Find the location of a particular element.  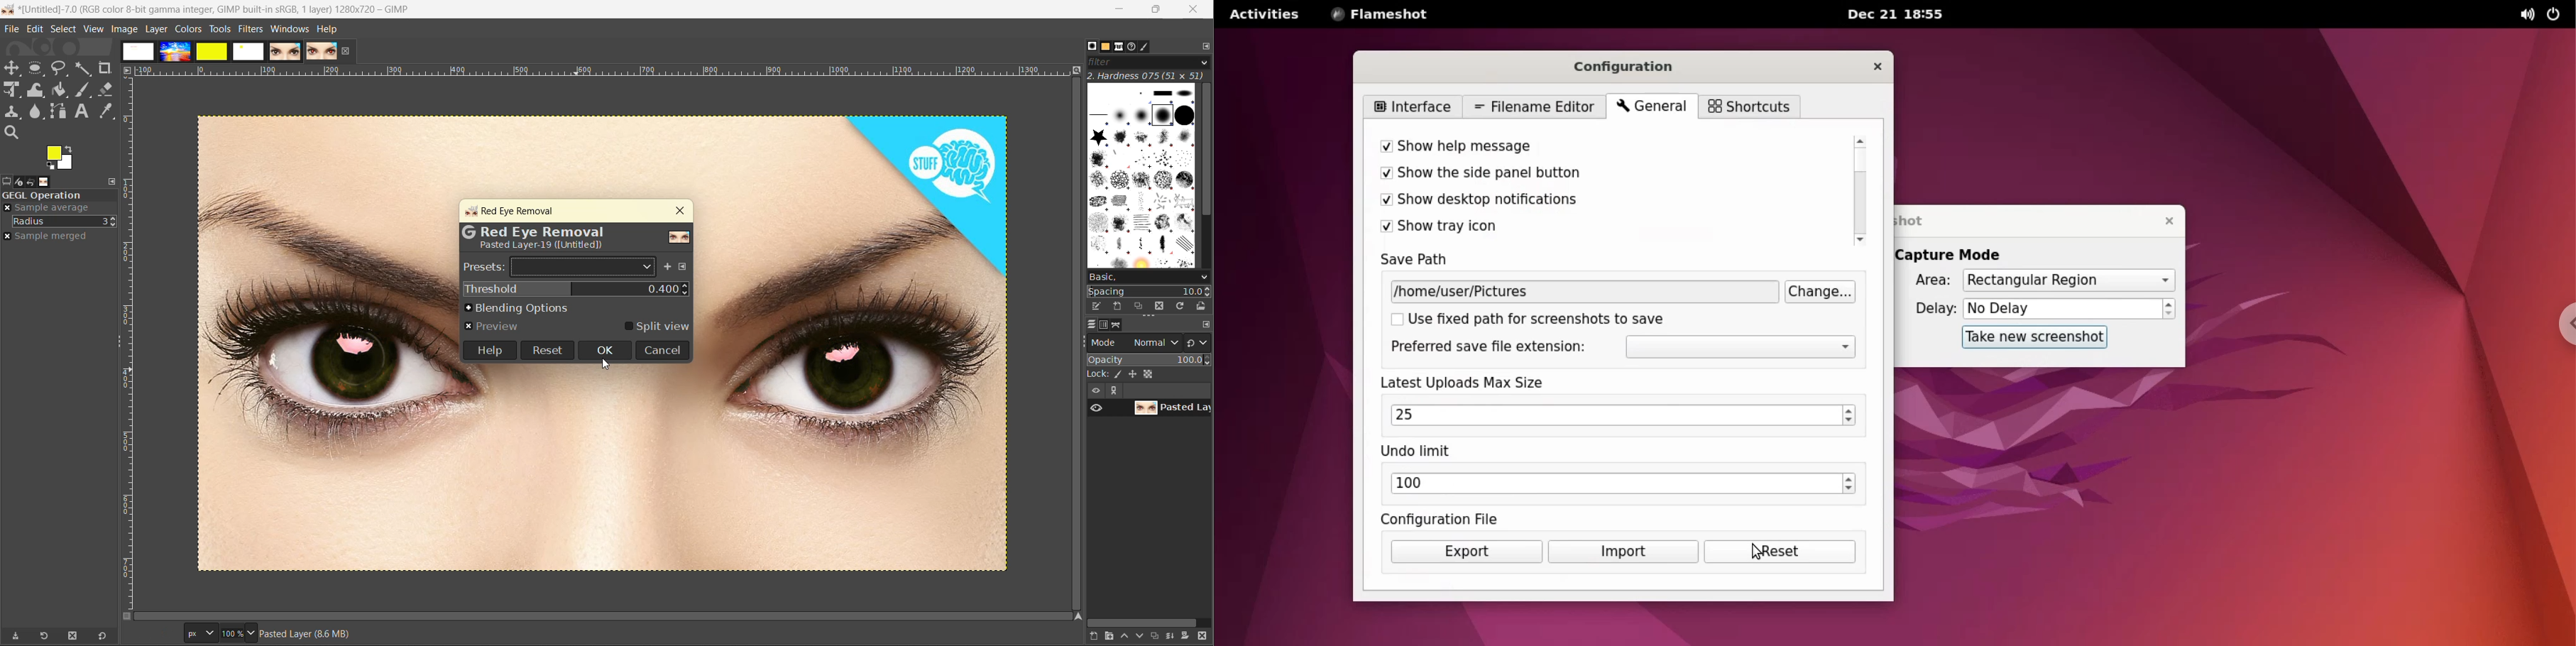

lower this layer is located at coordinates (1138, 639).